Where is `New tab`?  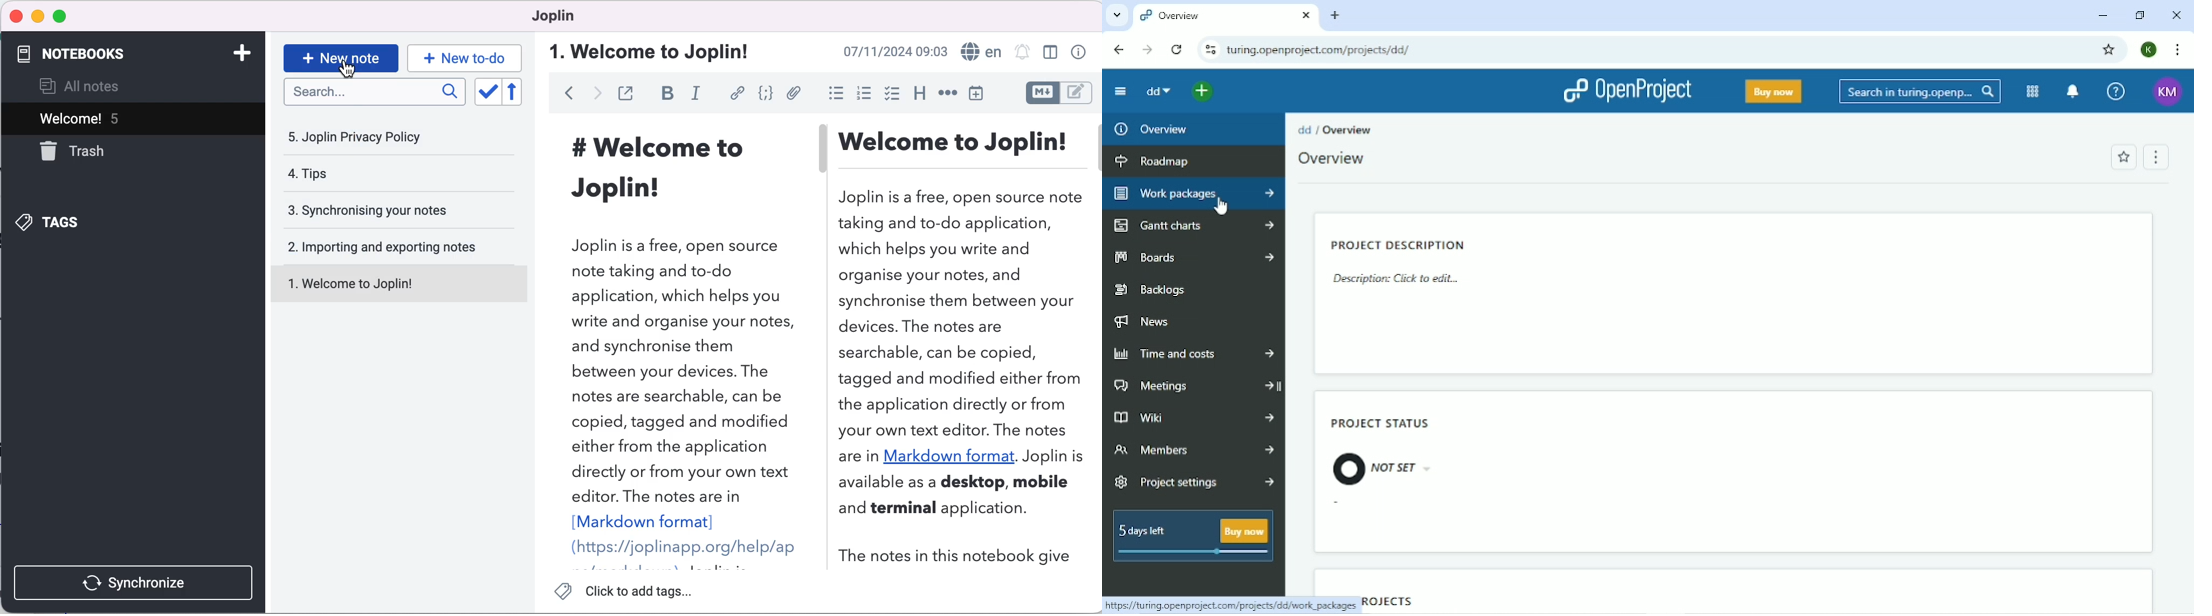
New tab is located at coordinates (1334, 16).